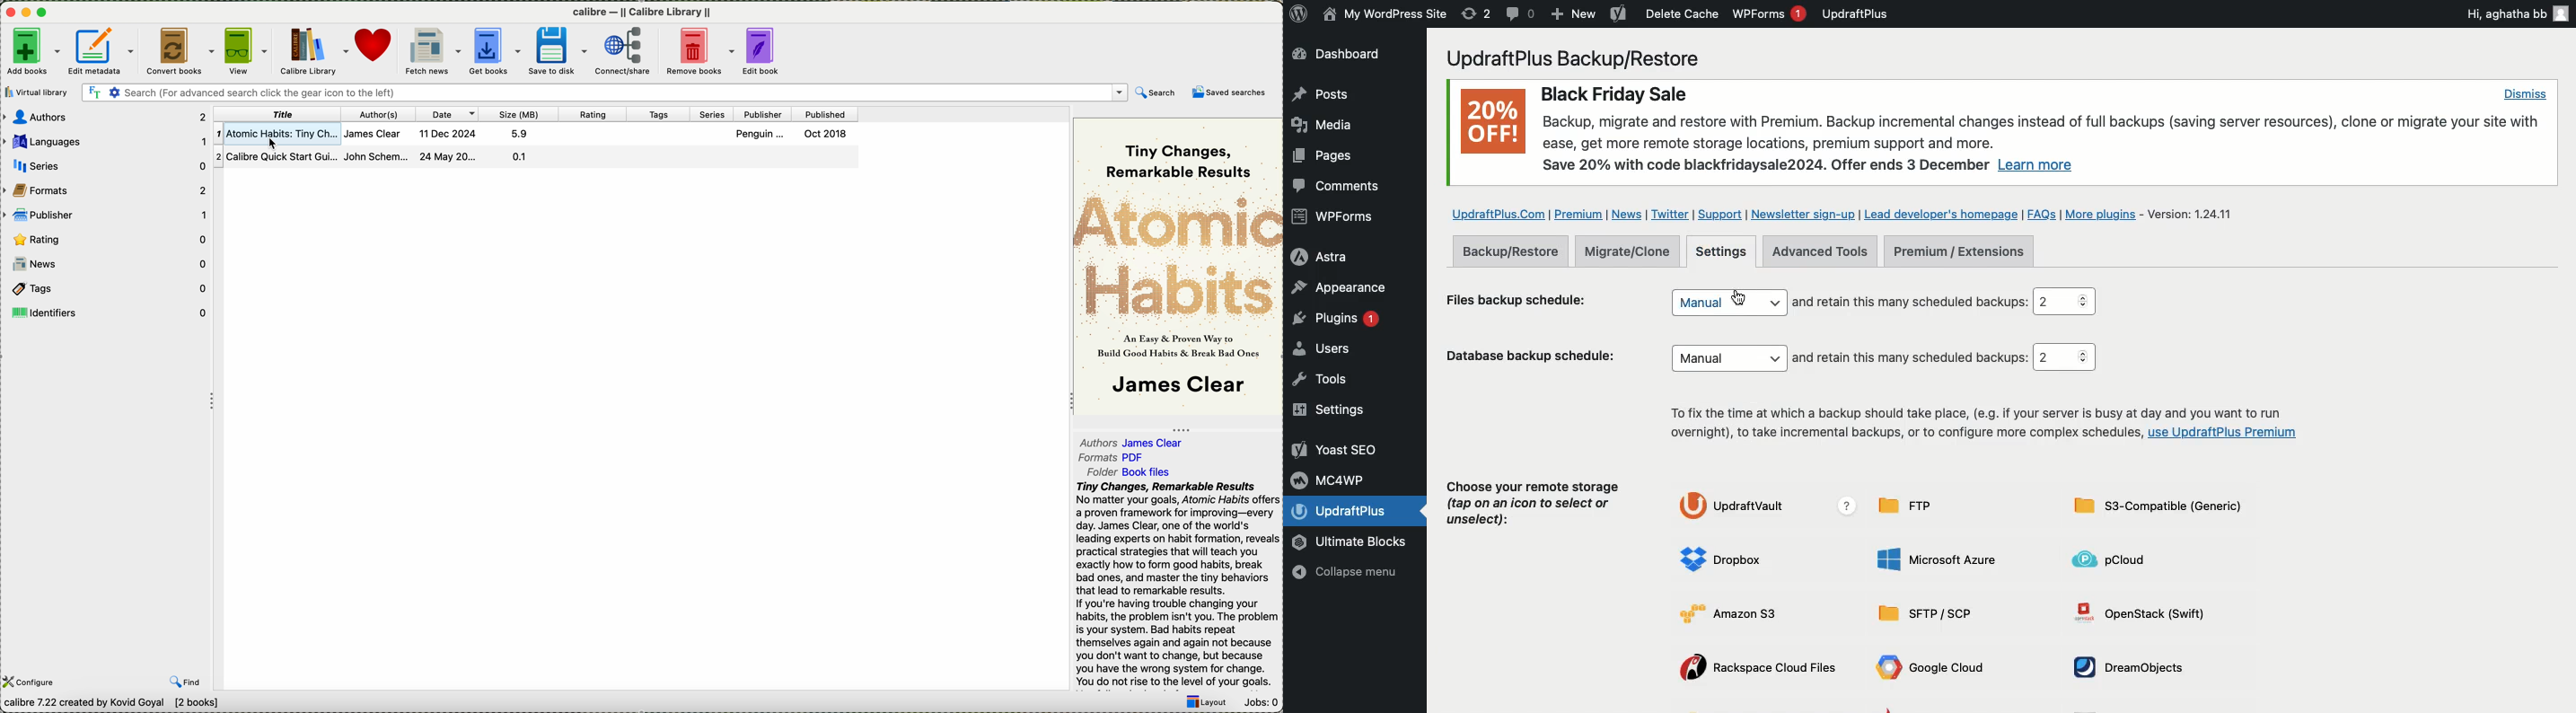  What do you see at coordinates (1335, 218) in the screenshot?
I see `WPForms` at bounding box center [1335, 218].